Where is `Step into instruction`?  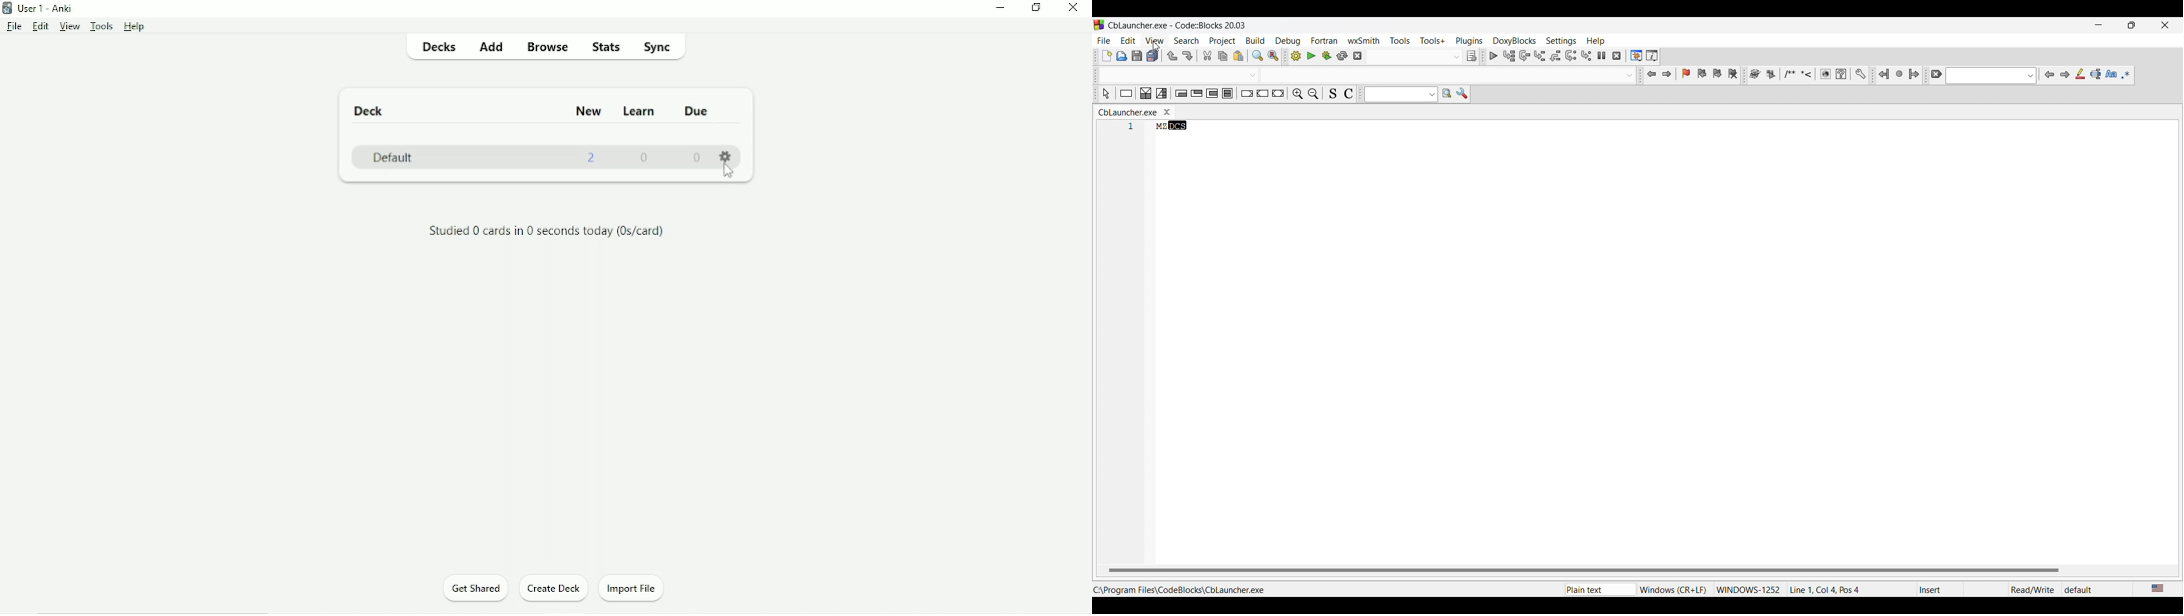 Step into instruction is located at coordinates (1587, 56).